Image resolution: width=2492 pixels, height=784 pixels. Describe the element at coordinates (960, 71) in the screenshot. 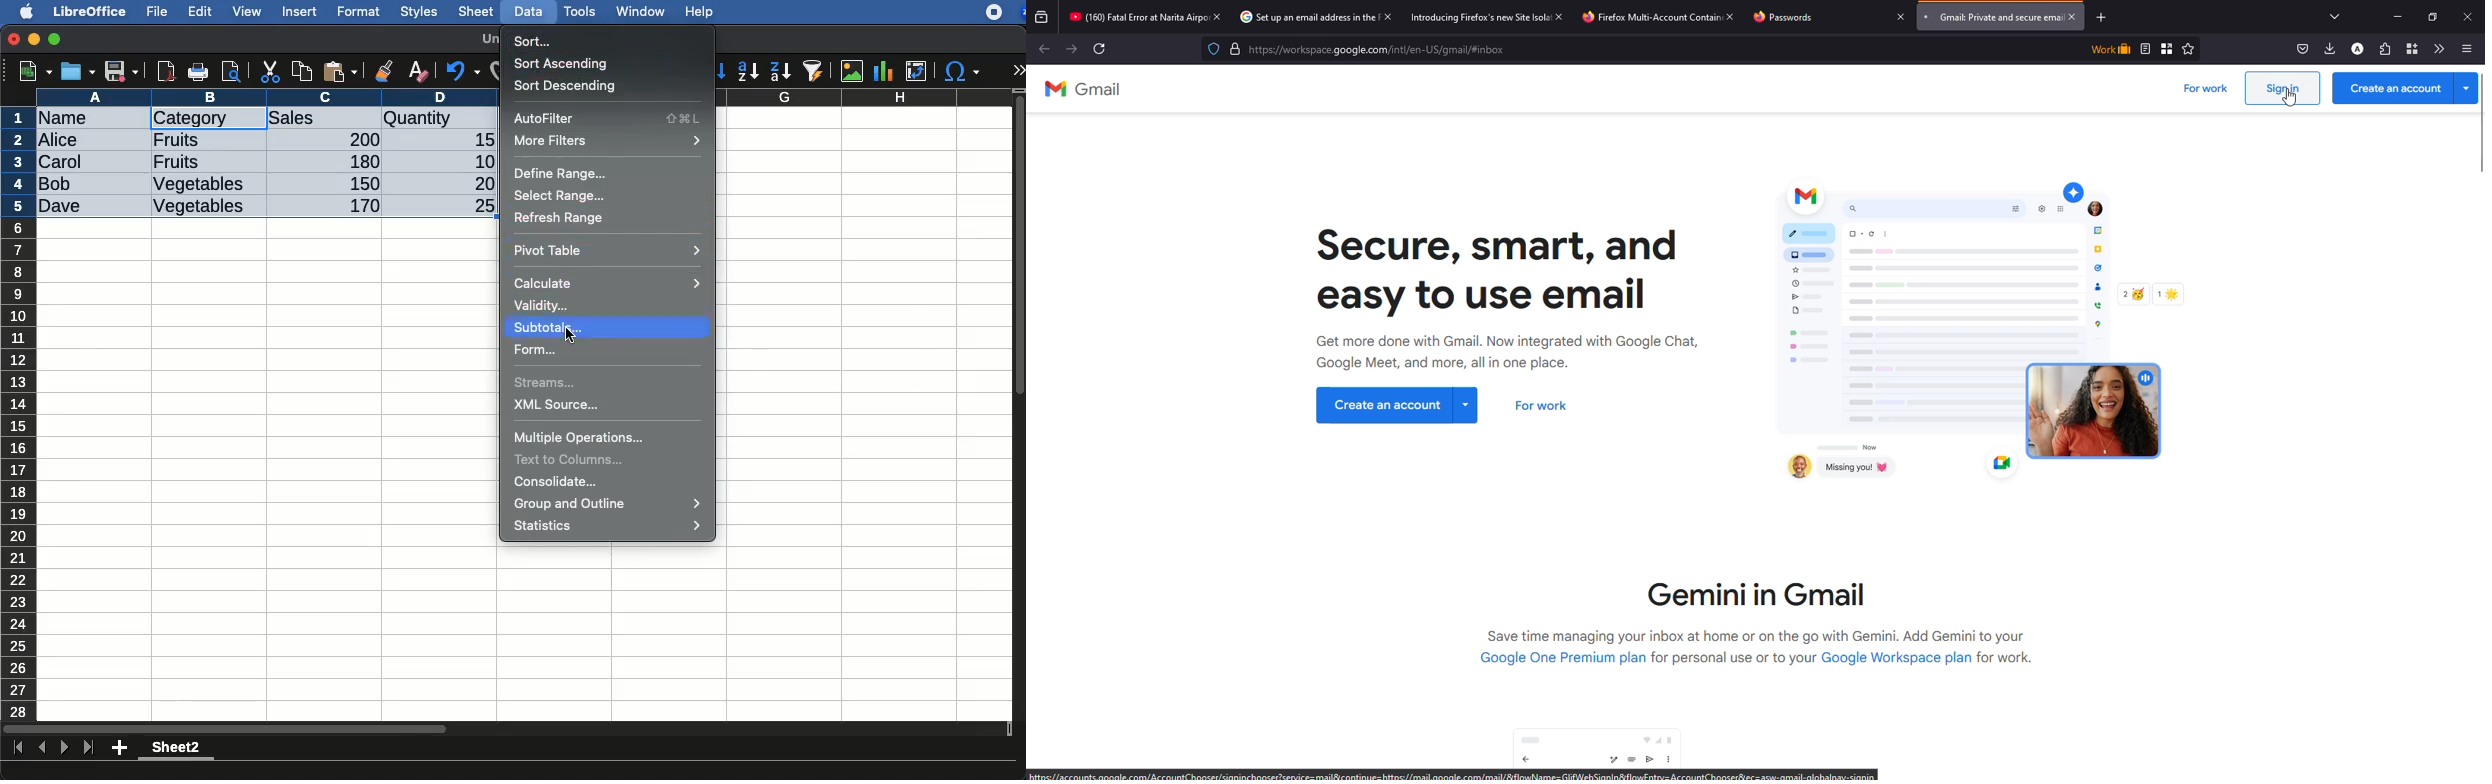

I see `special characters` at that location.